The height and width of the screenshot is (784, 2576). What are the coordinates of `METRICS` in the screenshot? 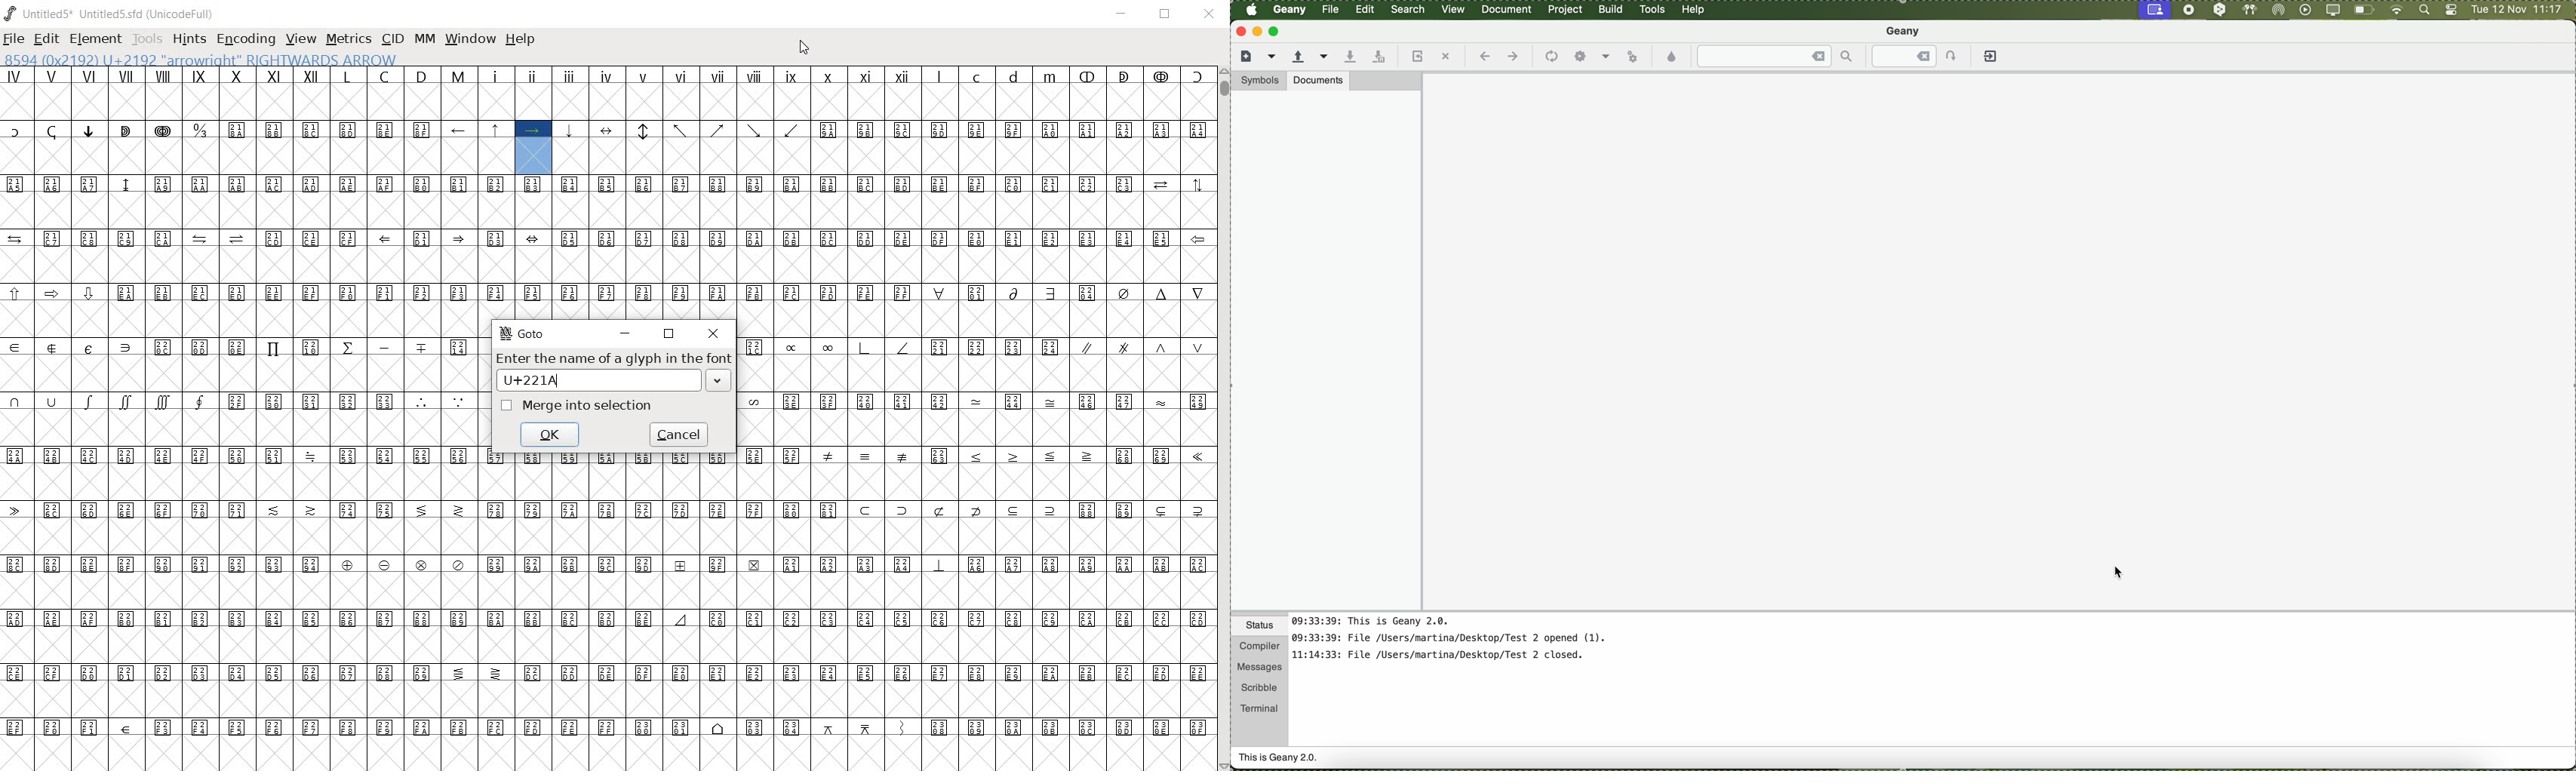 It's located at (346, 40).